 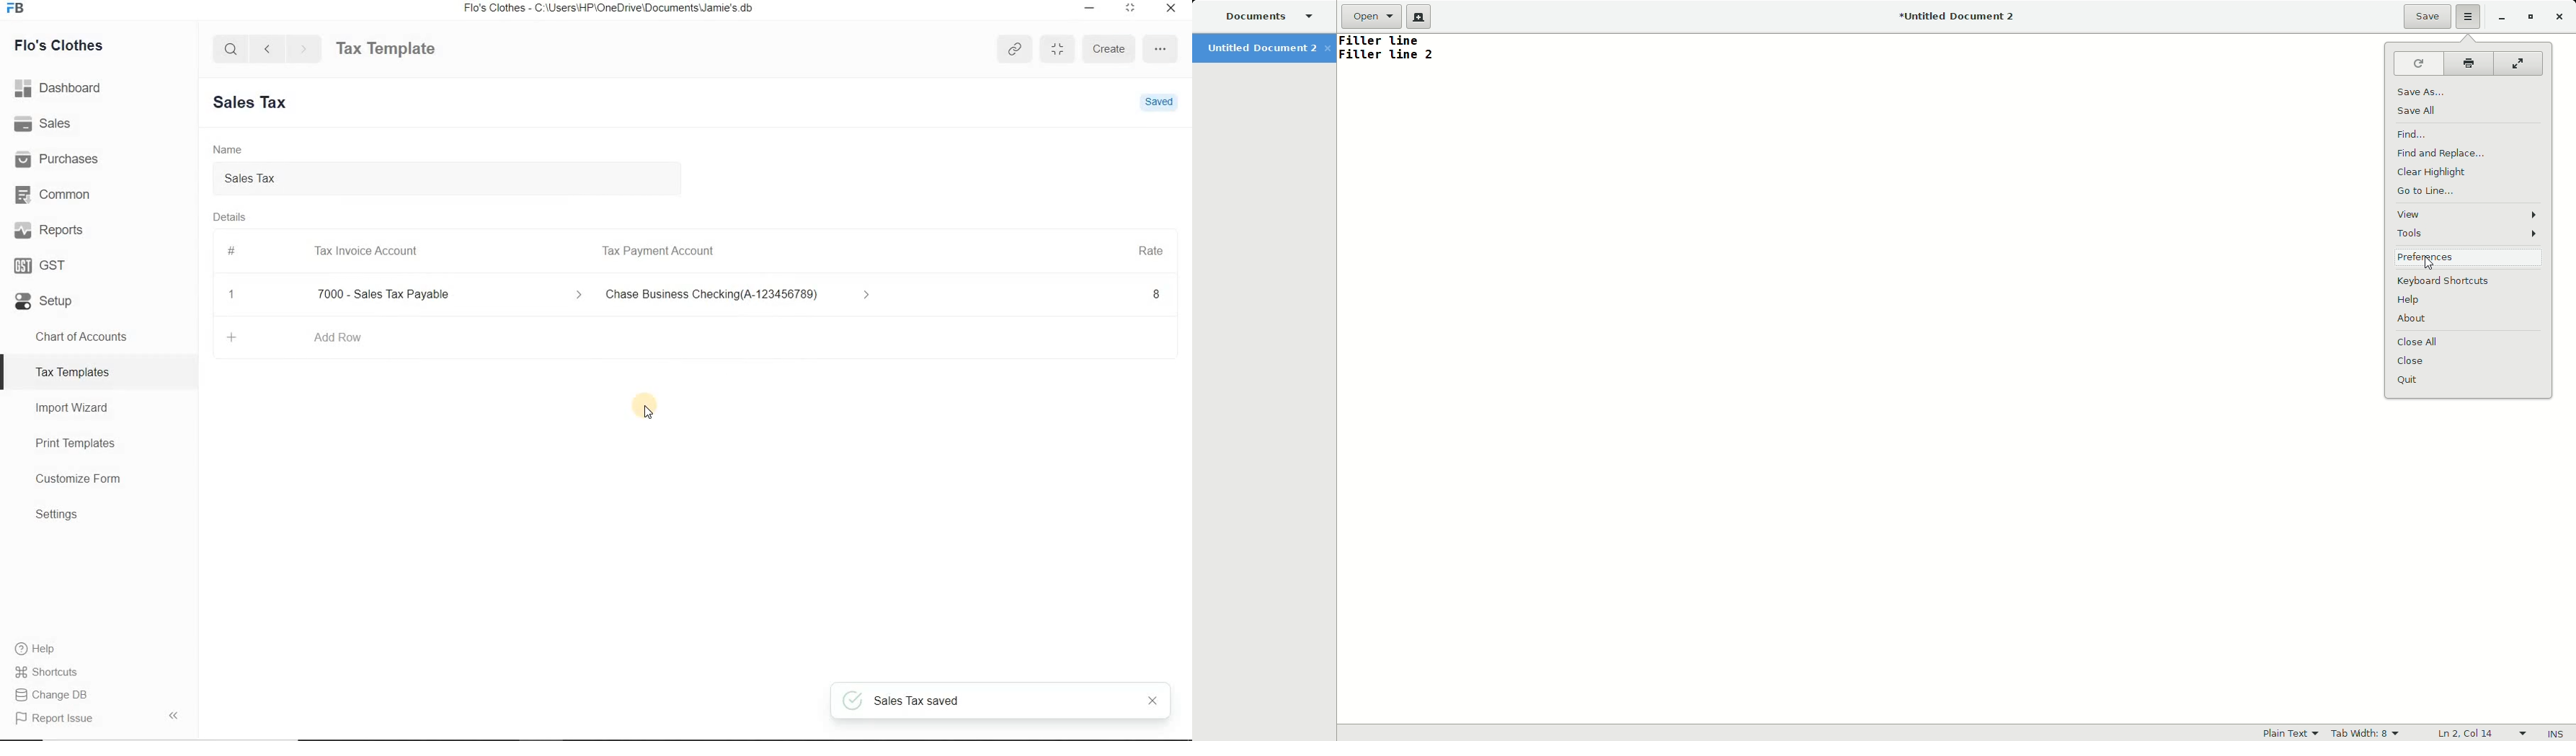 What do you see at coordinates (2421, 111) in the screenshot?
I see `Save all` at bounding box center [2421, 111].